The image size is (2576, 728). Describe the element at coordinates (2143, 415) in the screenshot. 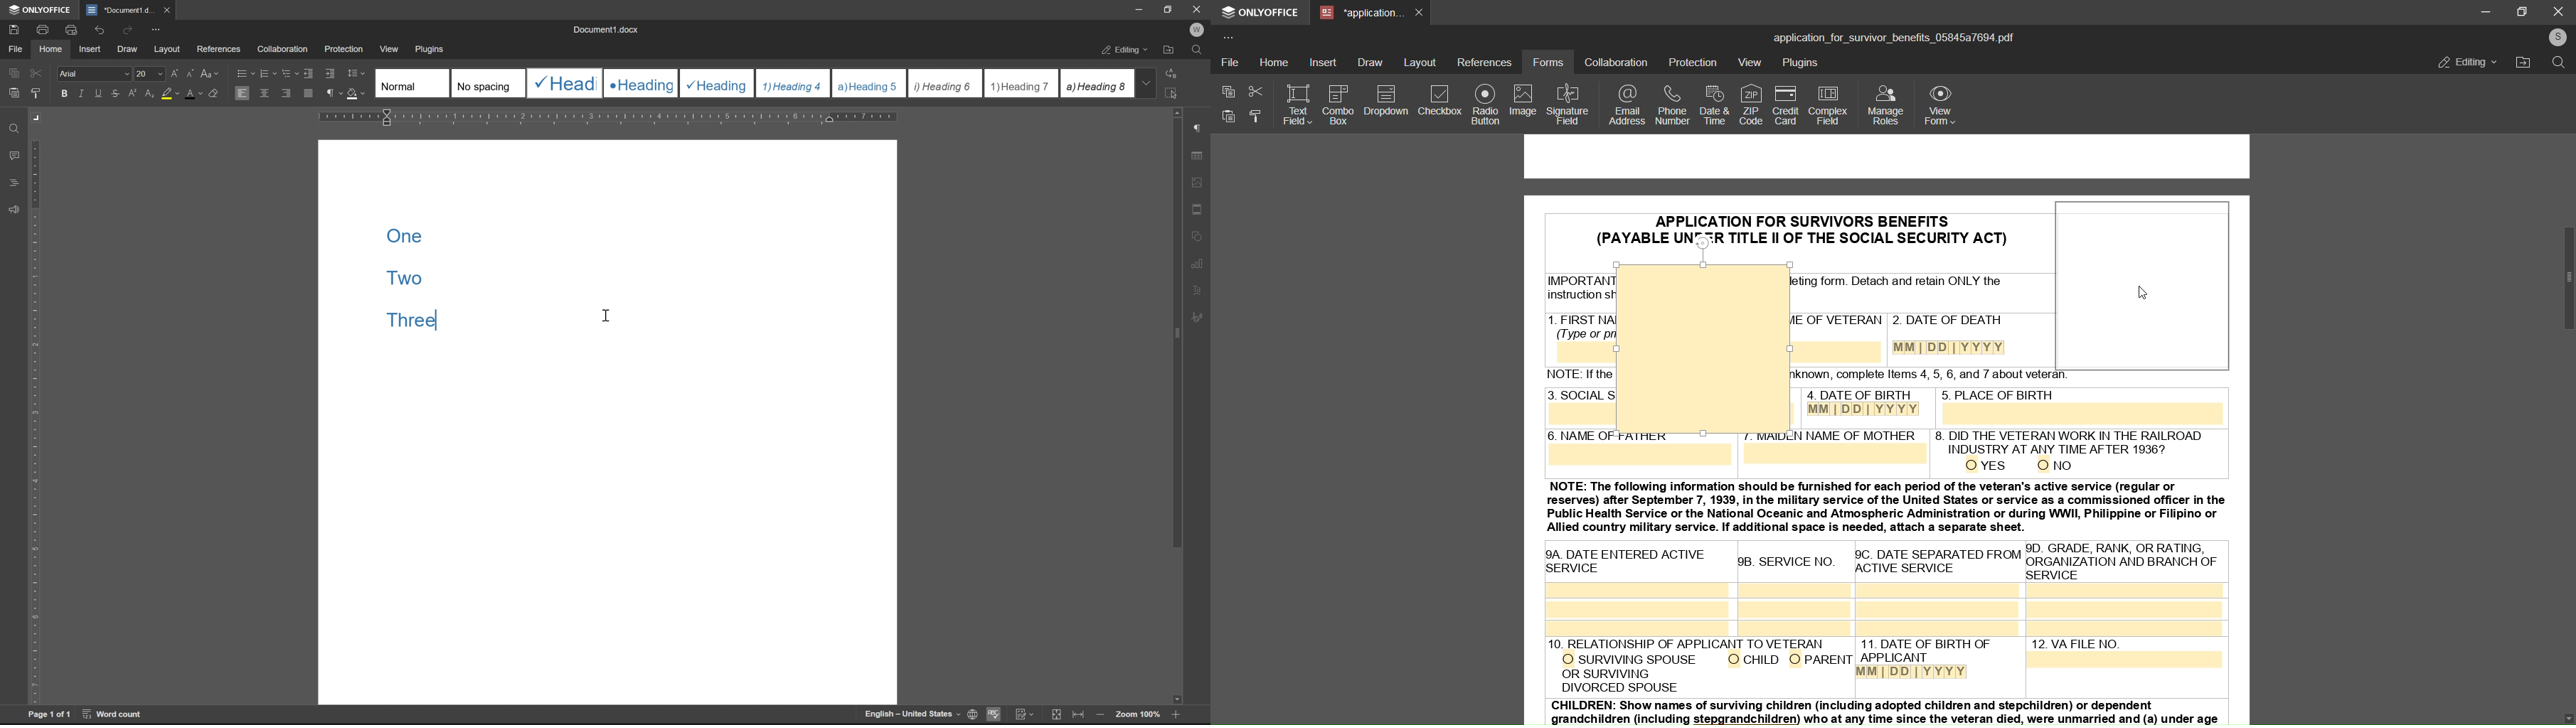

I see `text` at that location.